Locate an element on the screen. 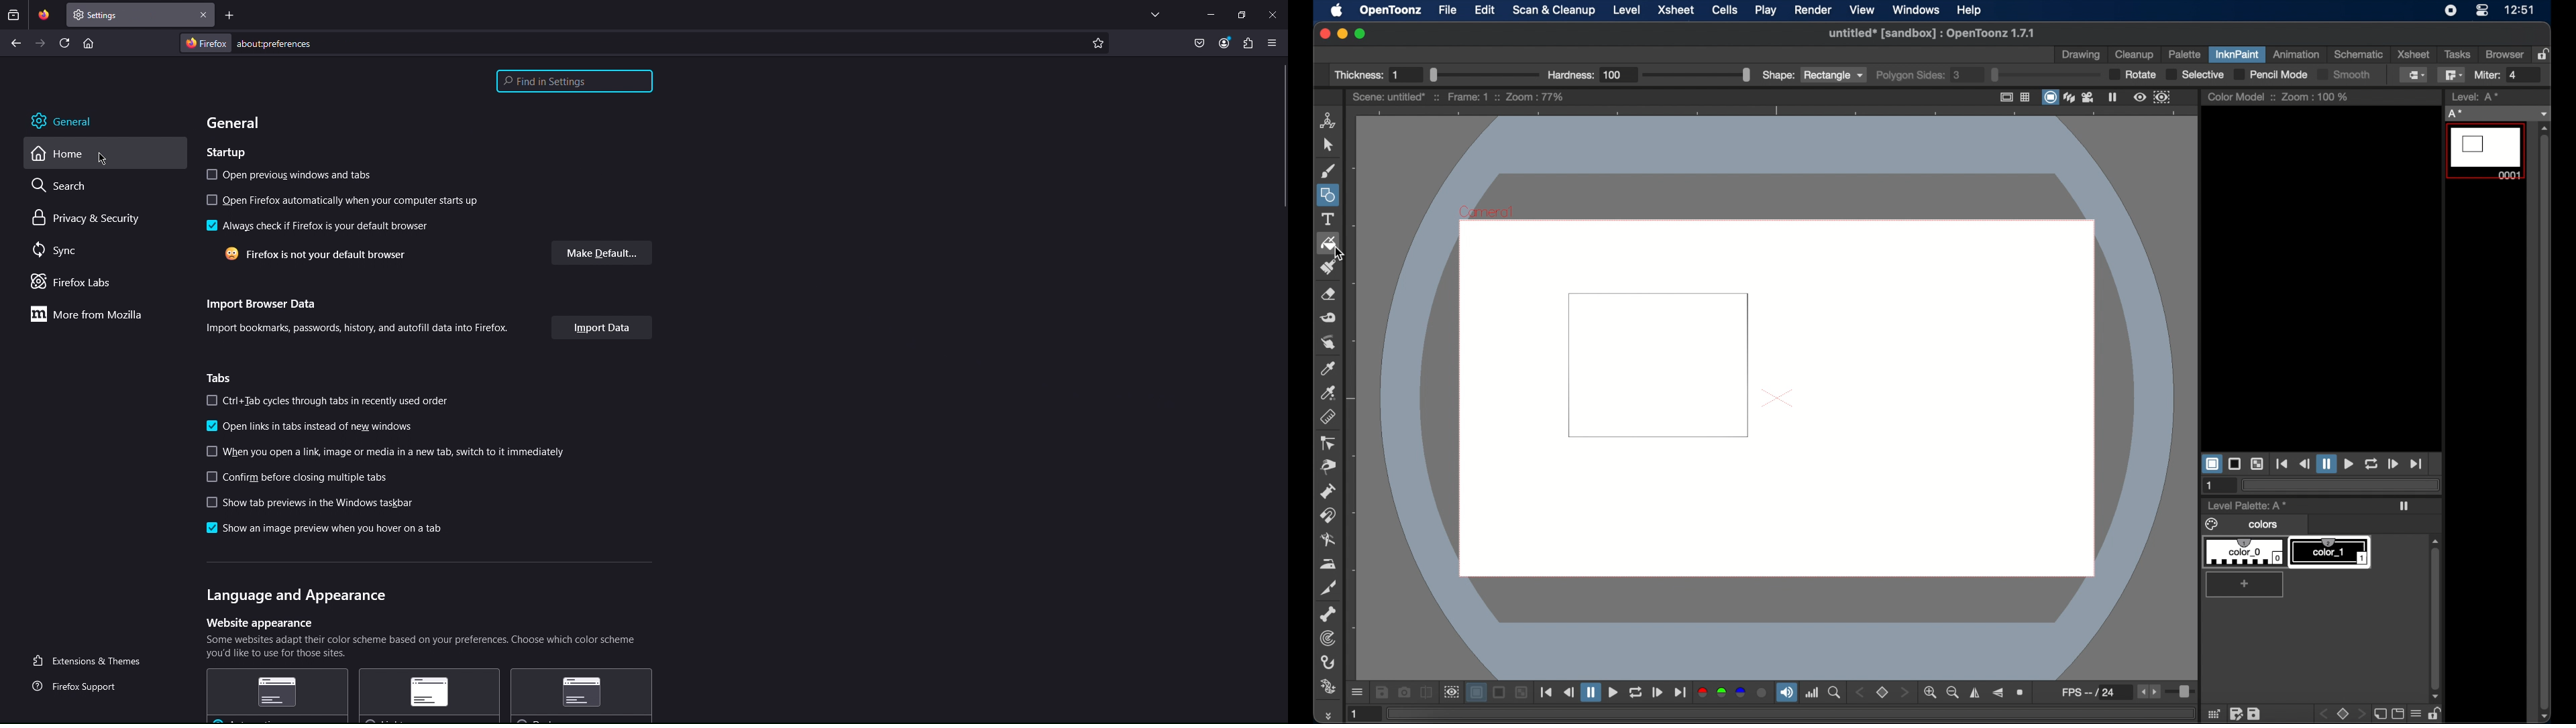 This screenshot has height=728, width=2576. edit is located at coordinates (1485, 9).